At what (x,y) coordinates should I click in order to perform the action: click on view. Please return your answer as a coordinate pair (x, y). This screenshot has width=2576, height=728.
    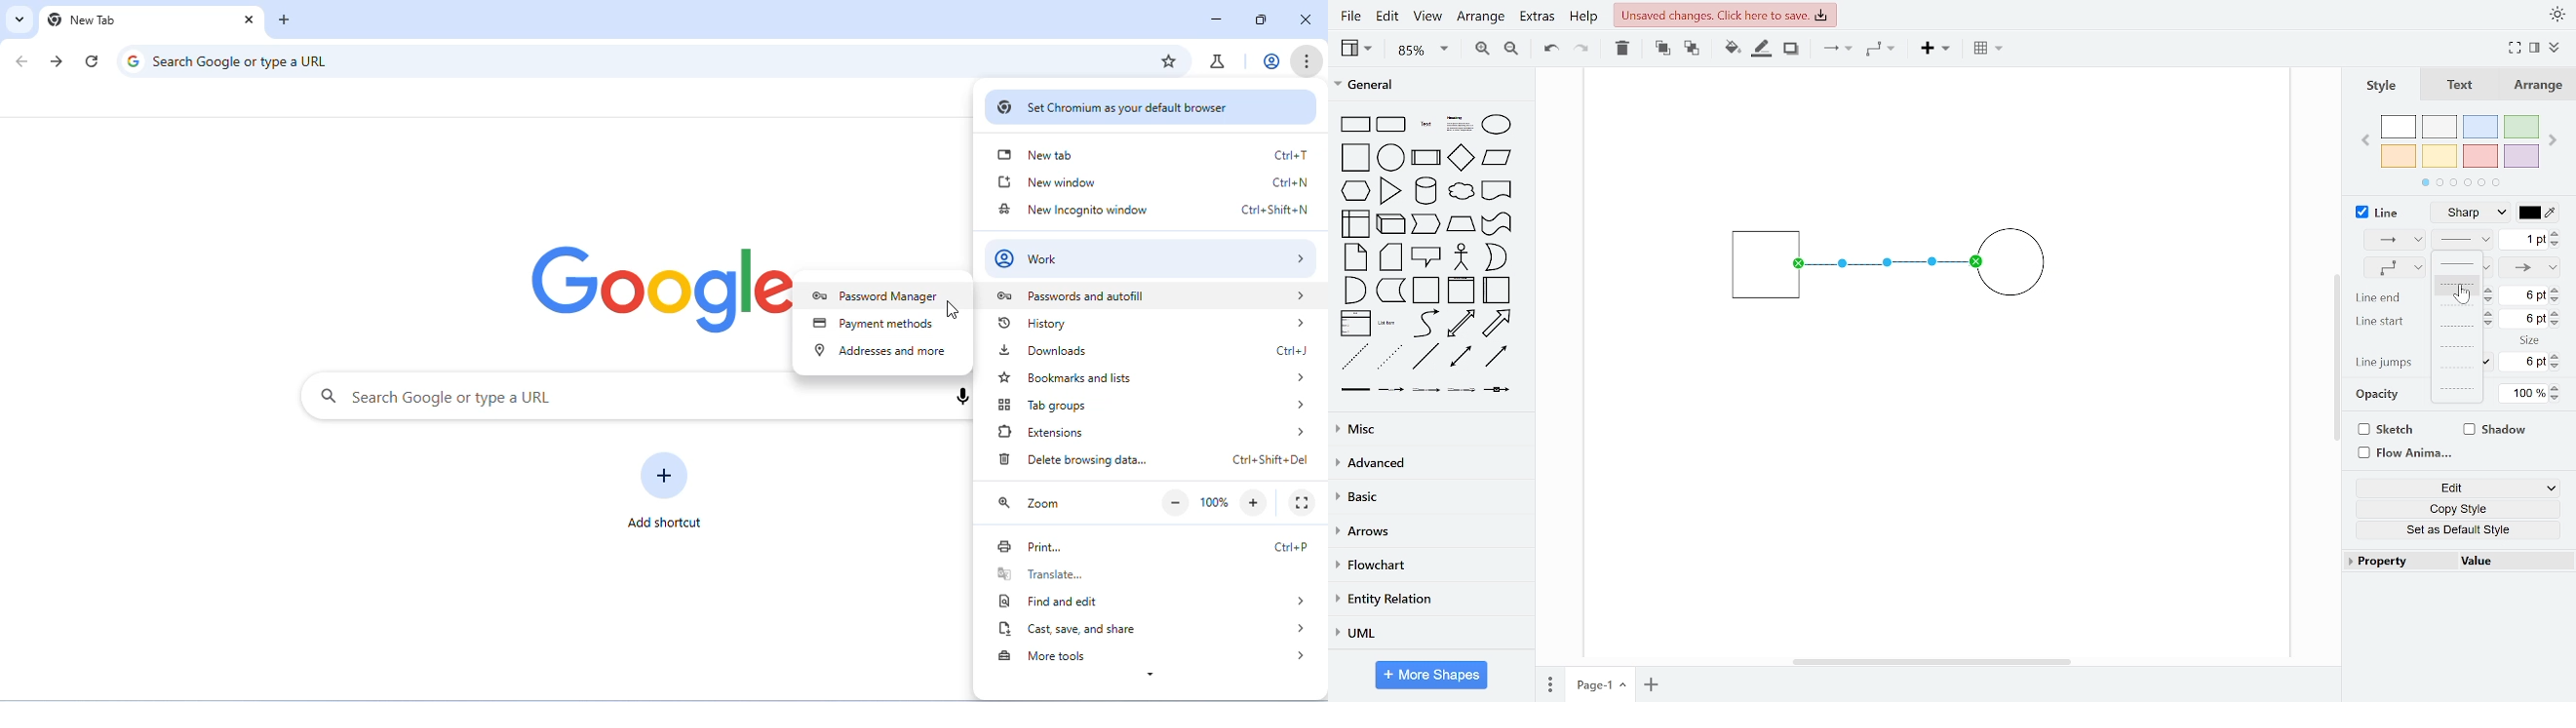
    Looking at the image, I should click on (1359, 48).